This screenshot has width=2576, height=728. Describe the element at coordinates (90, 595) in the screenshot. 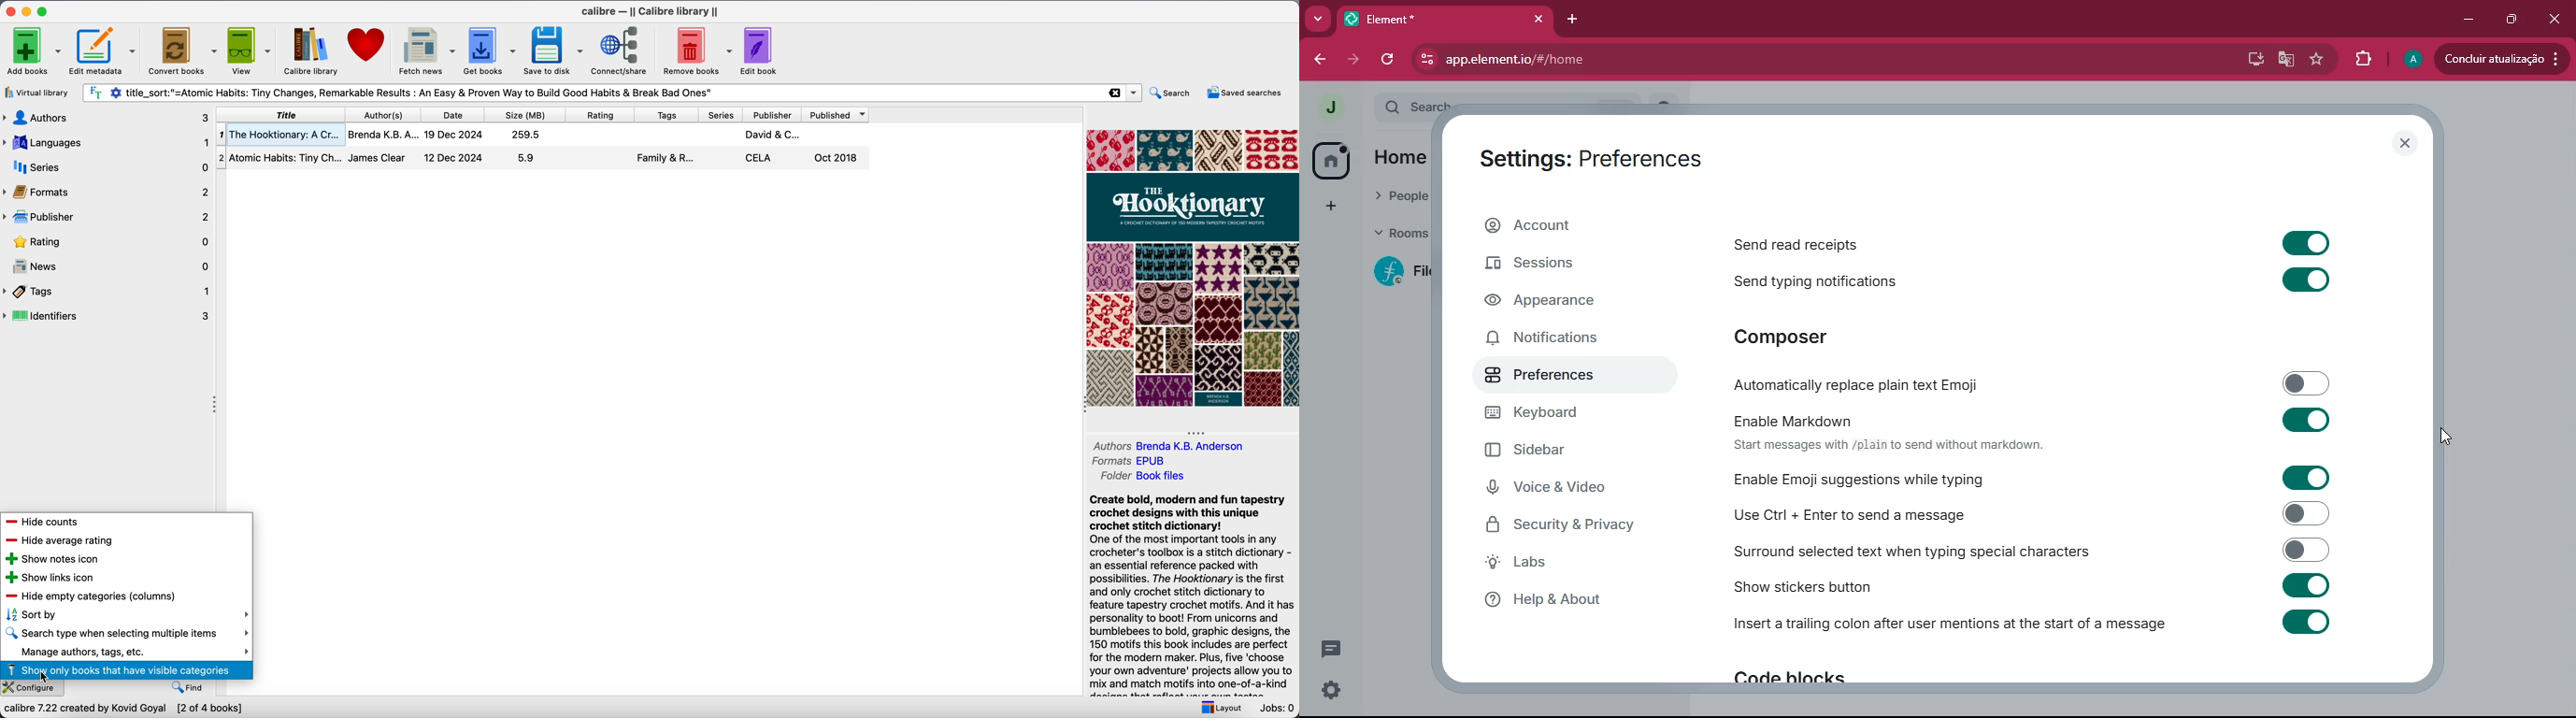

I see `hide empty categories (columns)` at that location.